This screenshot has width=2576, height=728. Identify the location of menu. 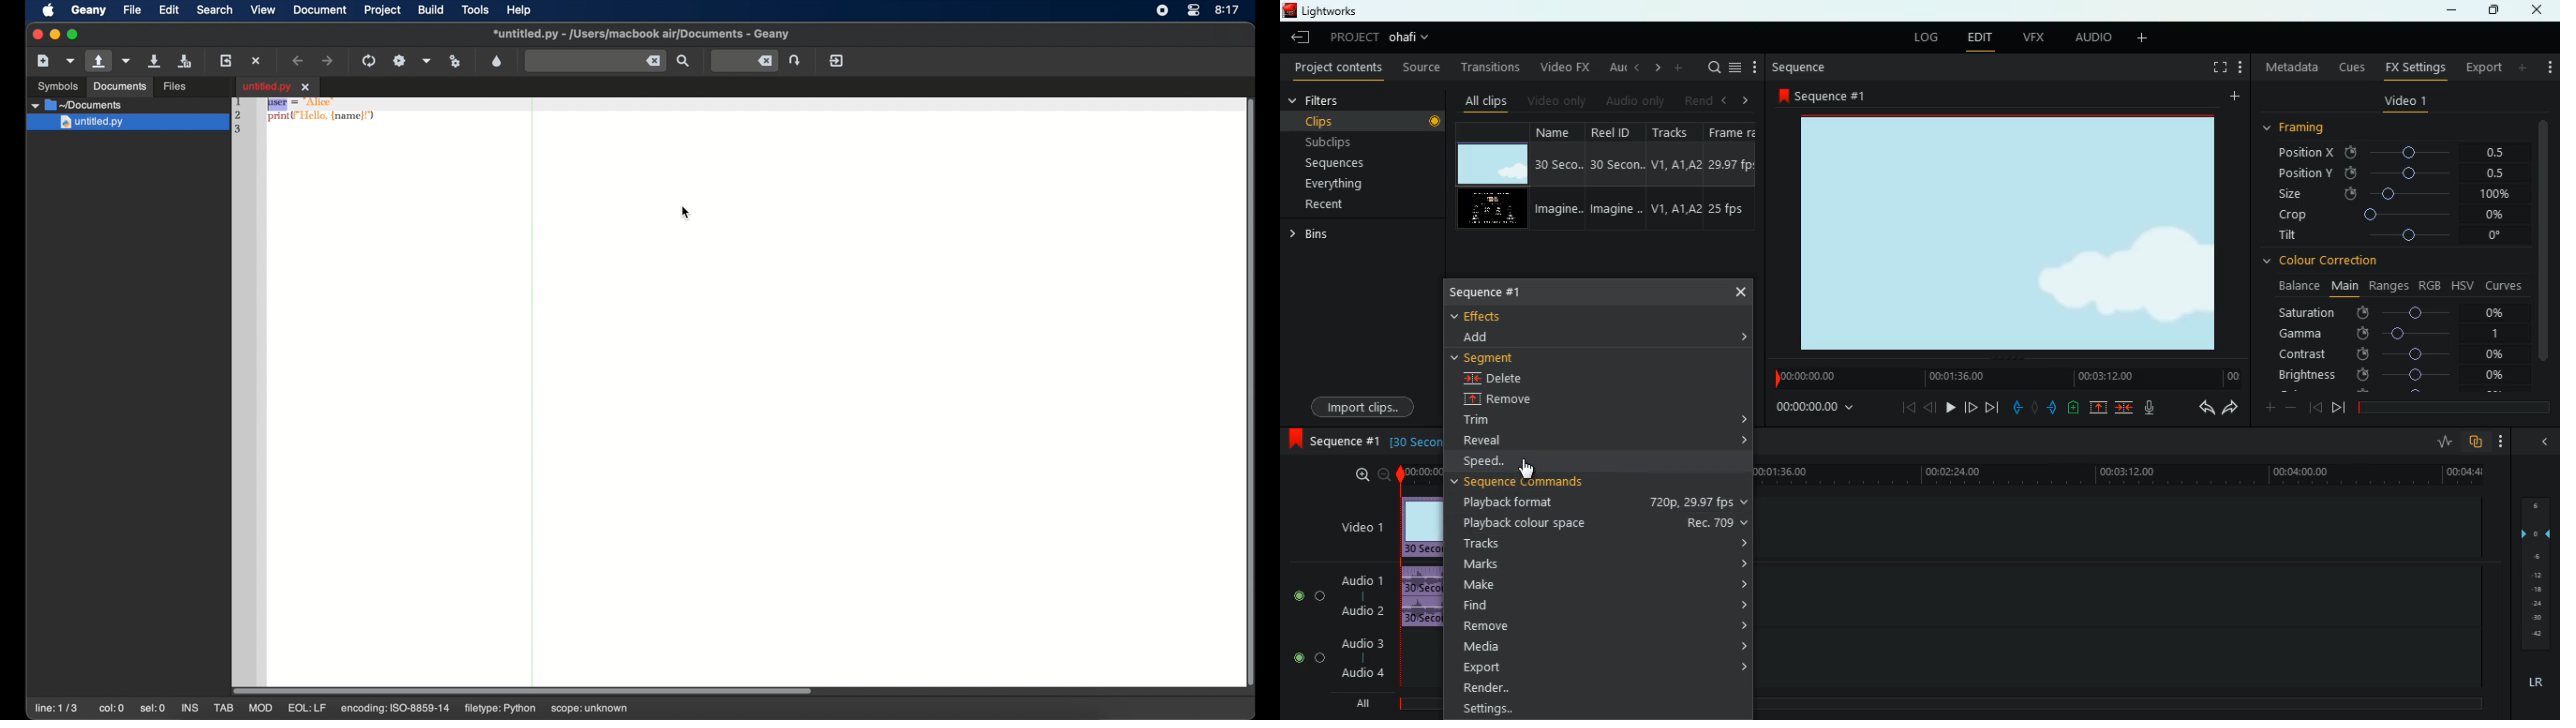
(1735, 67).